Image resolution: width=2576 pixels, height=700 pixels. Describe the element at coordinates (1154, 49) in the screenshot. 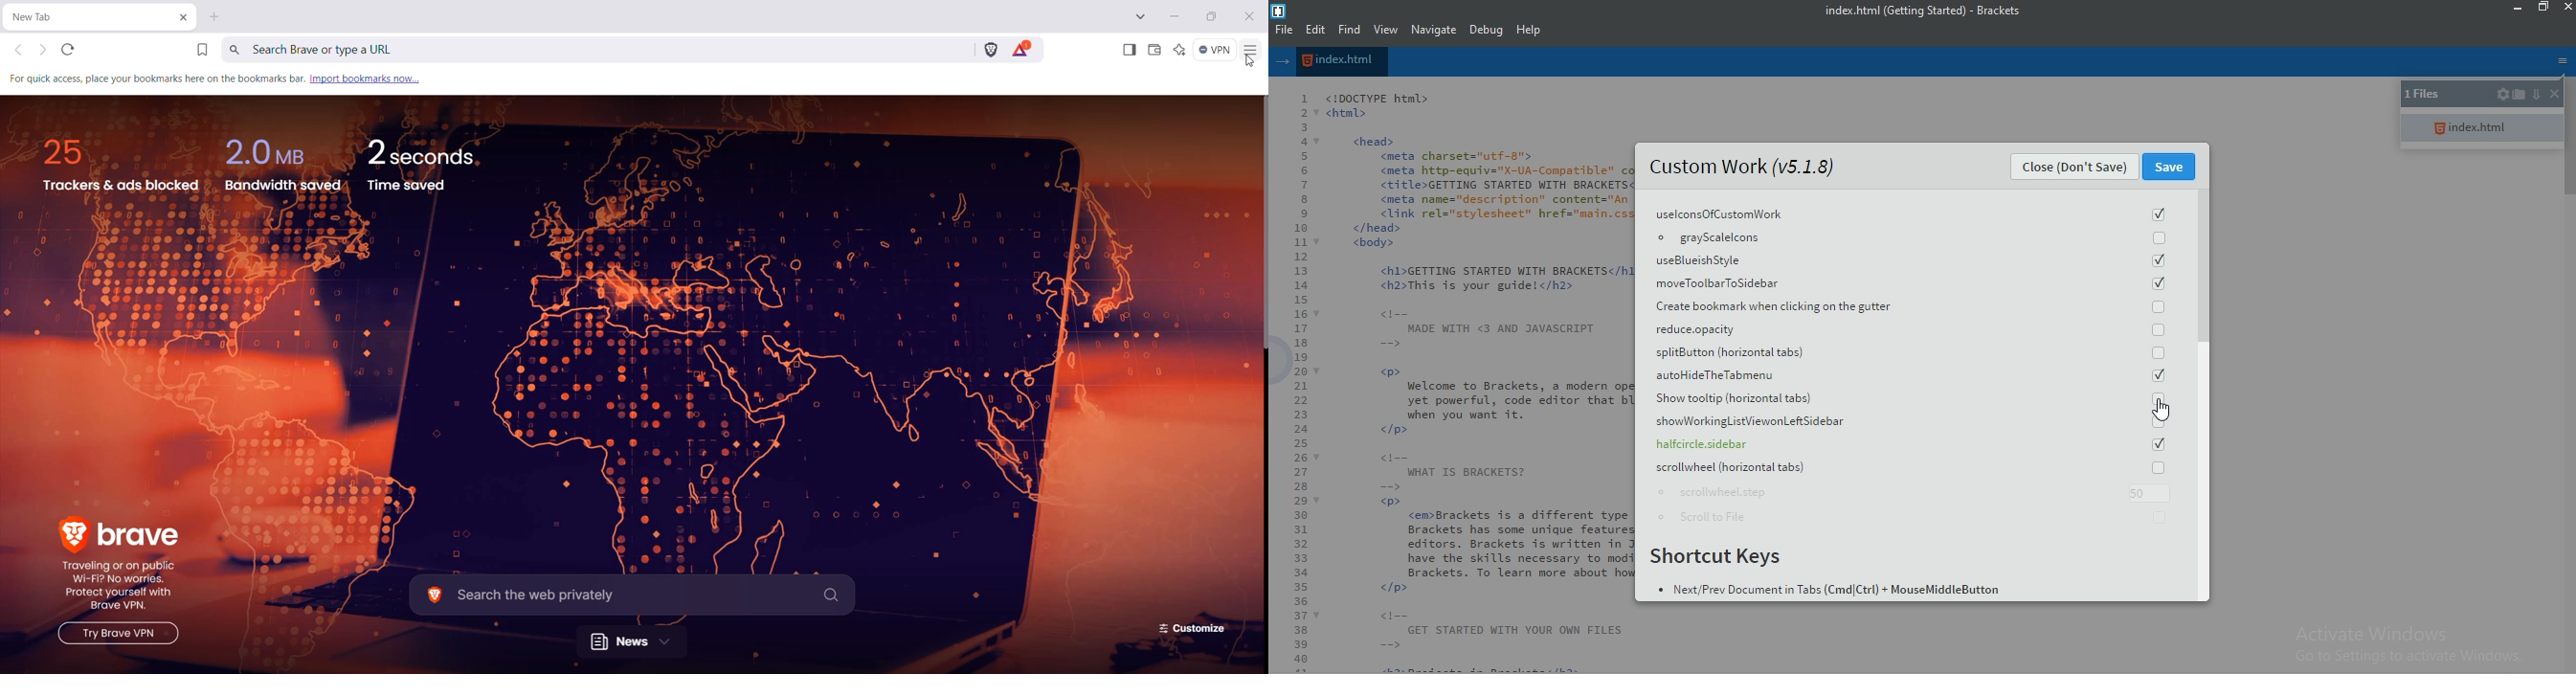

I see `Brave Wallet` at that location.